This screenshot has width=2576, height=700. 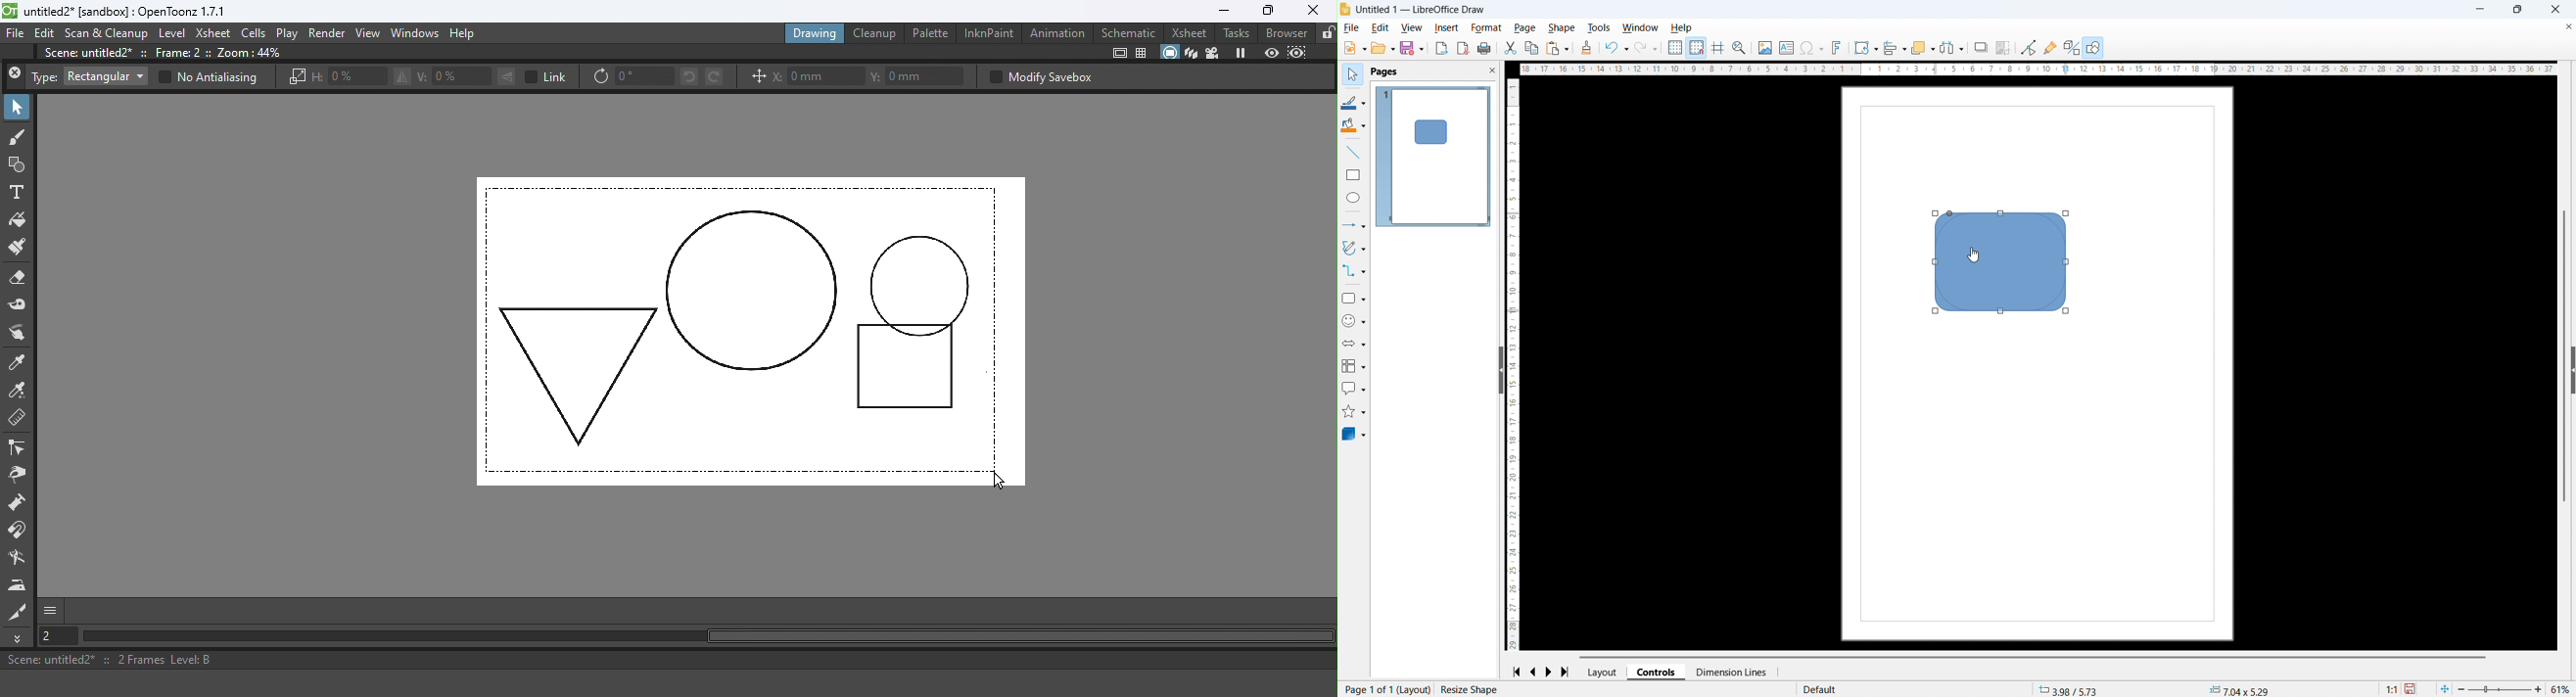 What do you see at coordinates (1447, 28) in the screenshot?
I see `Insert ` at bounding box center [1447, 28].